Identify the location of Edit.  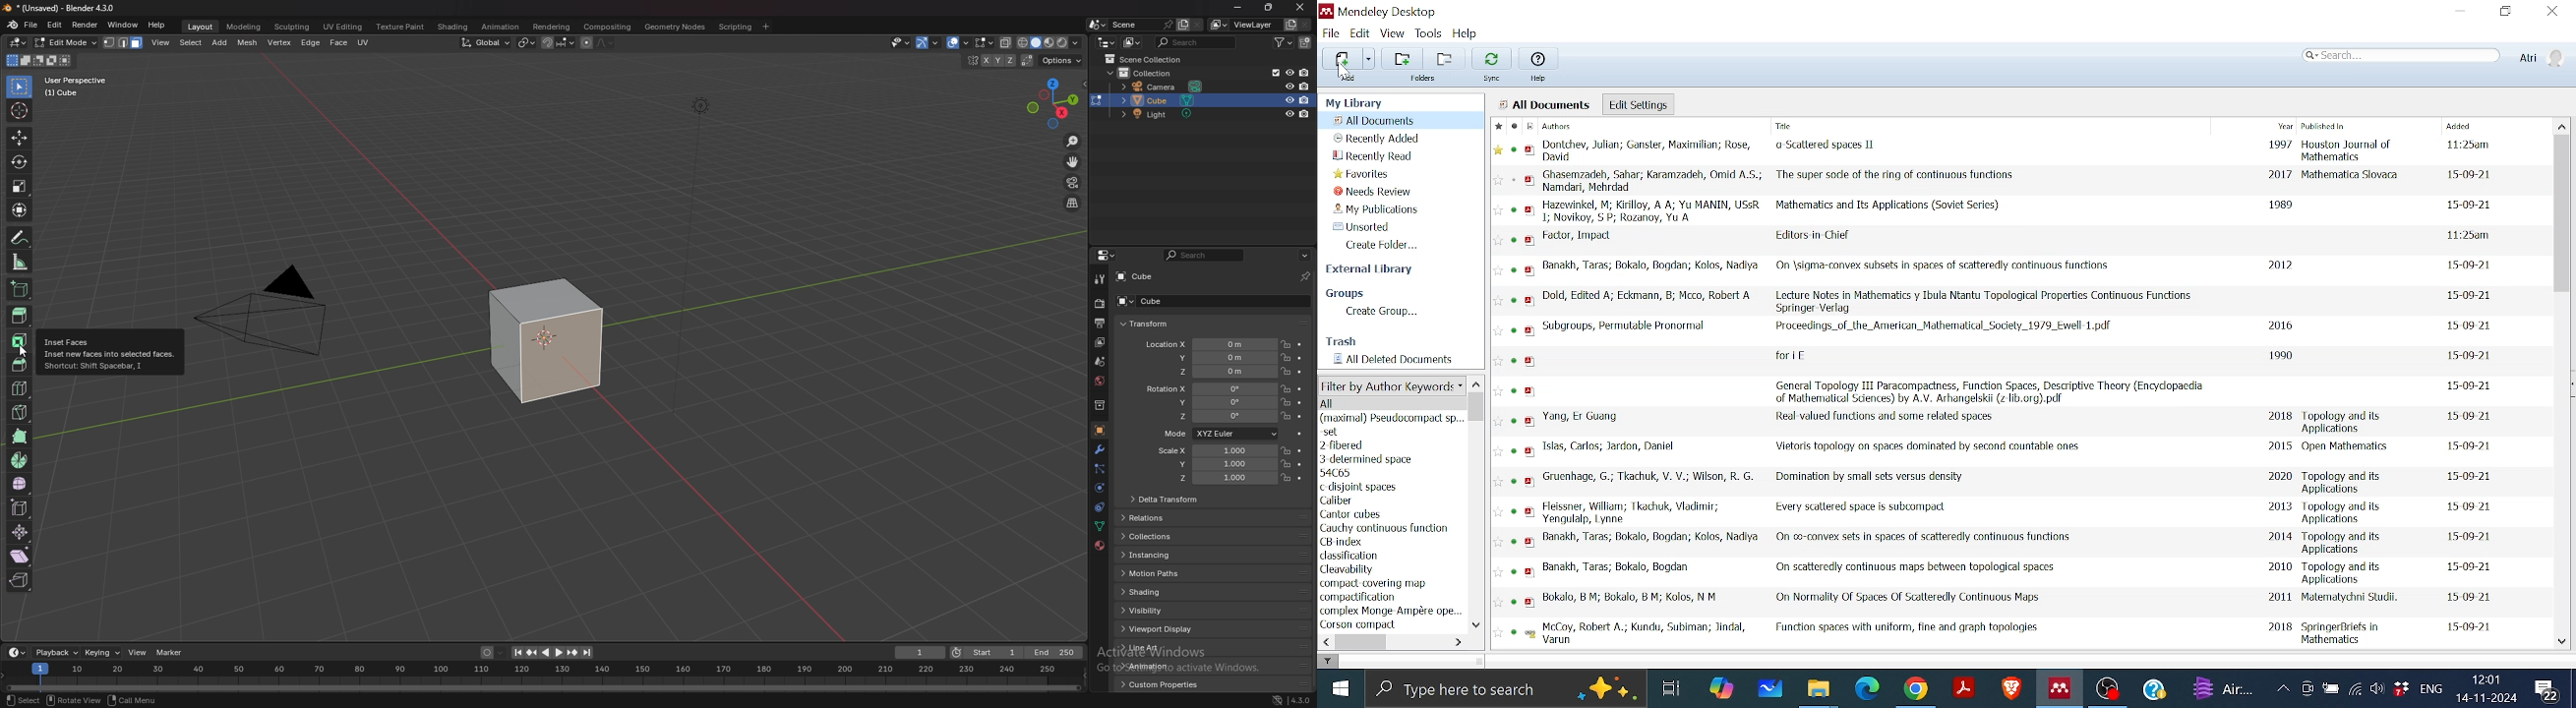
(1360, 32).